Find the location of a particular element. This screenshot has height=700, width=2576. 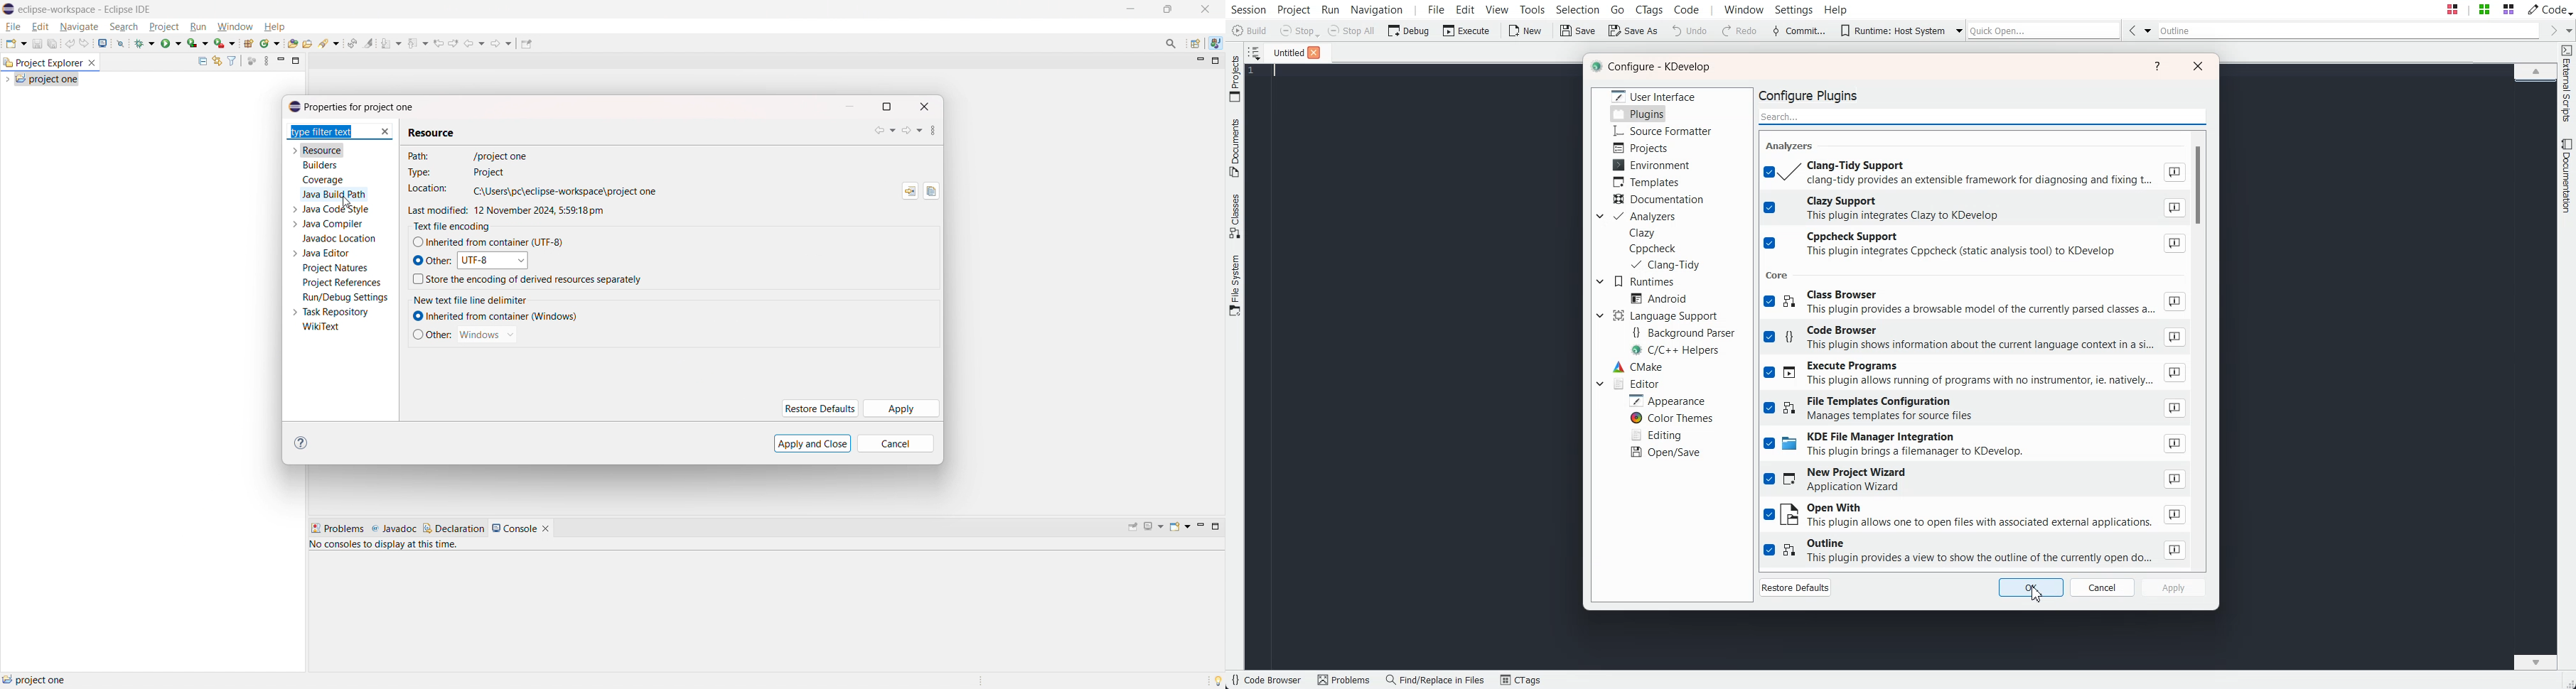

access commands and other items is located at coordinates (1172, 43).